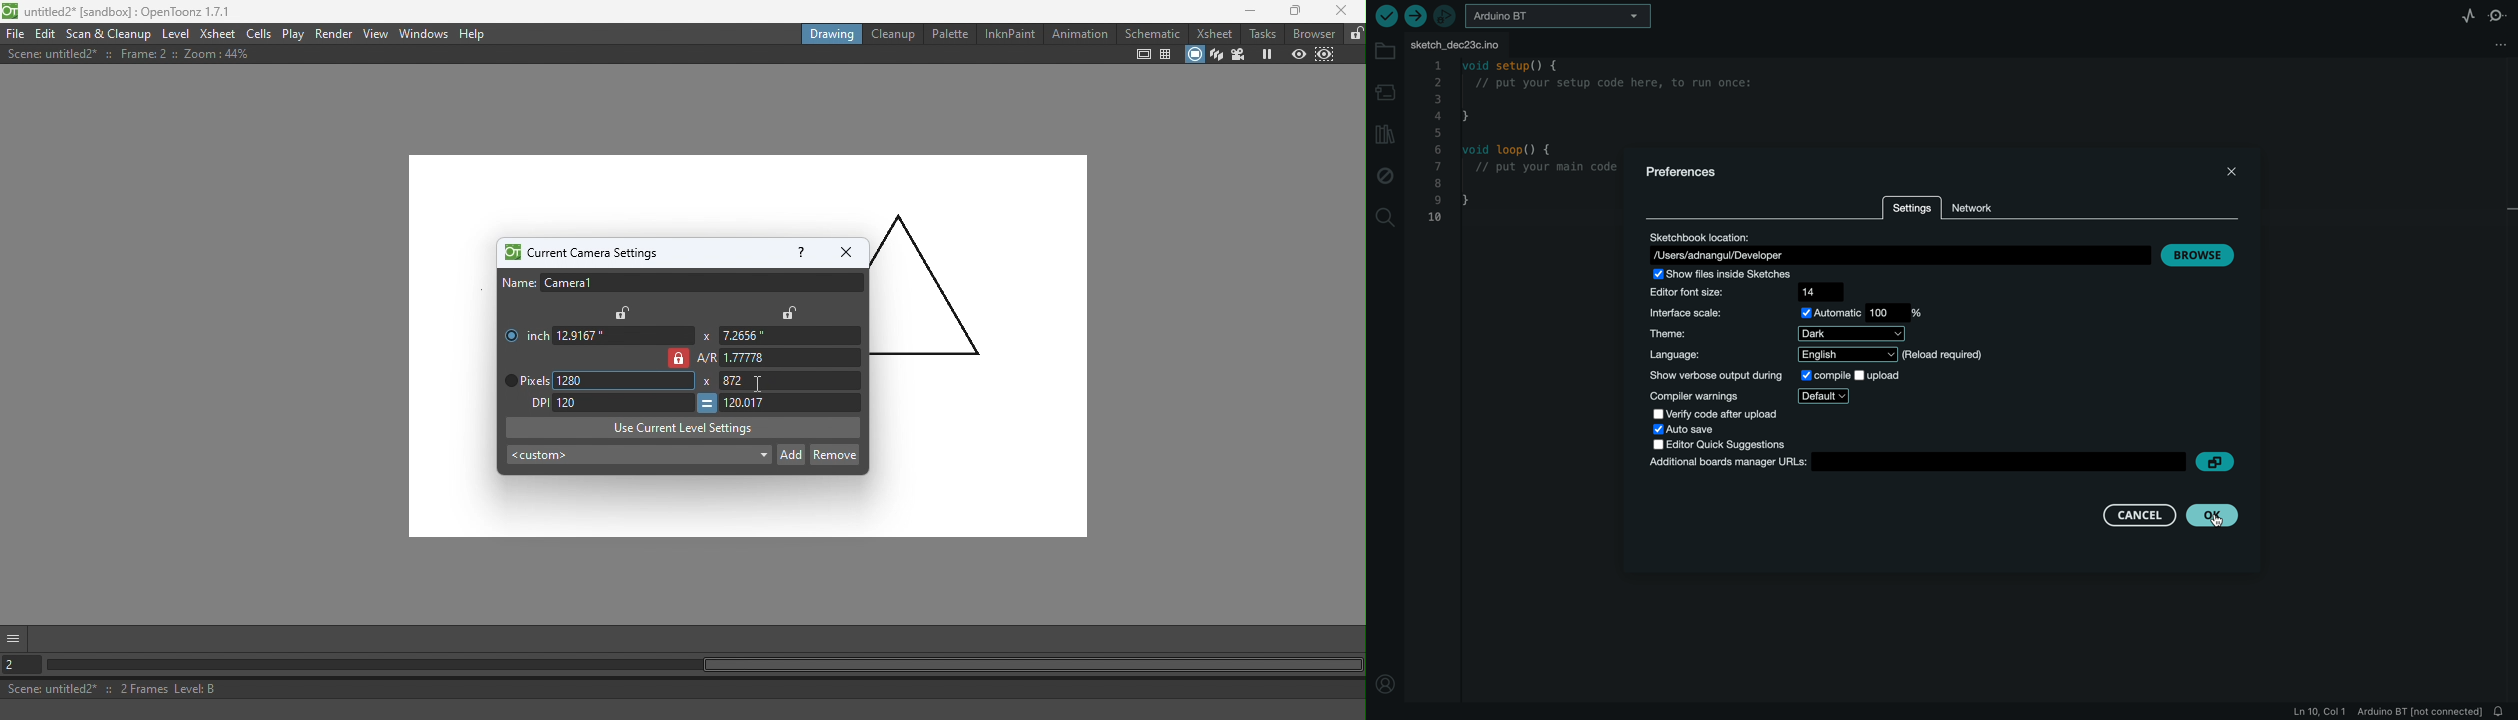 This screenshot has height=728, width=2520. What do you see at coordinates (1151, 31) in the screenshot?
I see `Shematic` at bounding box center [1151, 31].